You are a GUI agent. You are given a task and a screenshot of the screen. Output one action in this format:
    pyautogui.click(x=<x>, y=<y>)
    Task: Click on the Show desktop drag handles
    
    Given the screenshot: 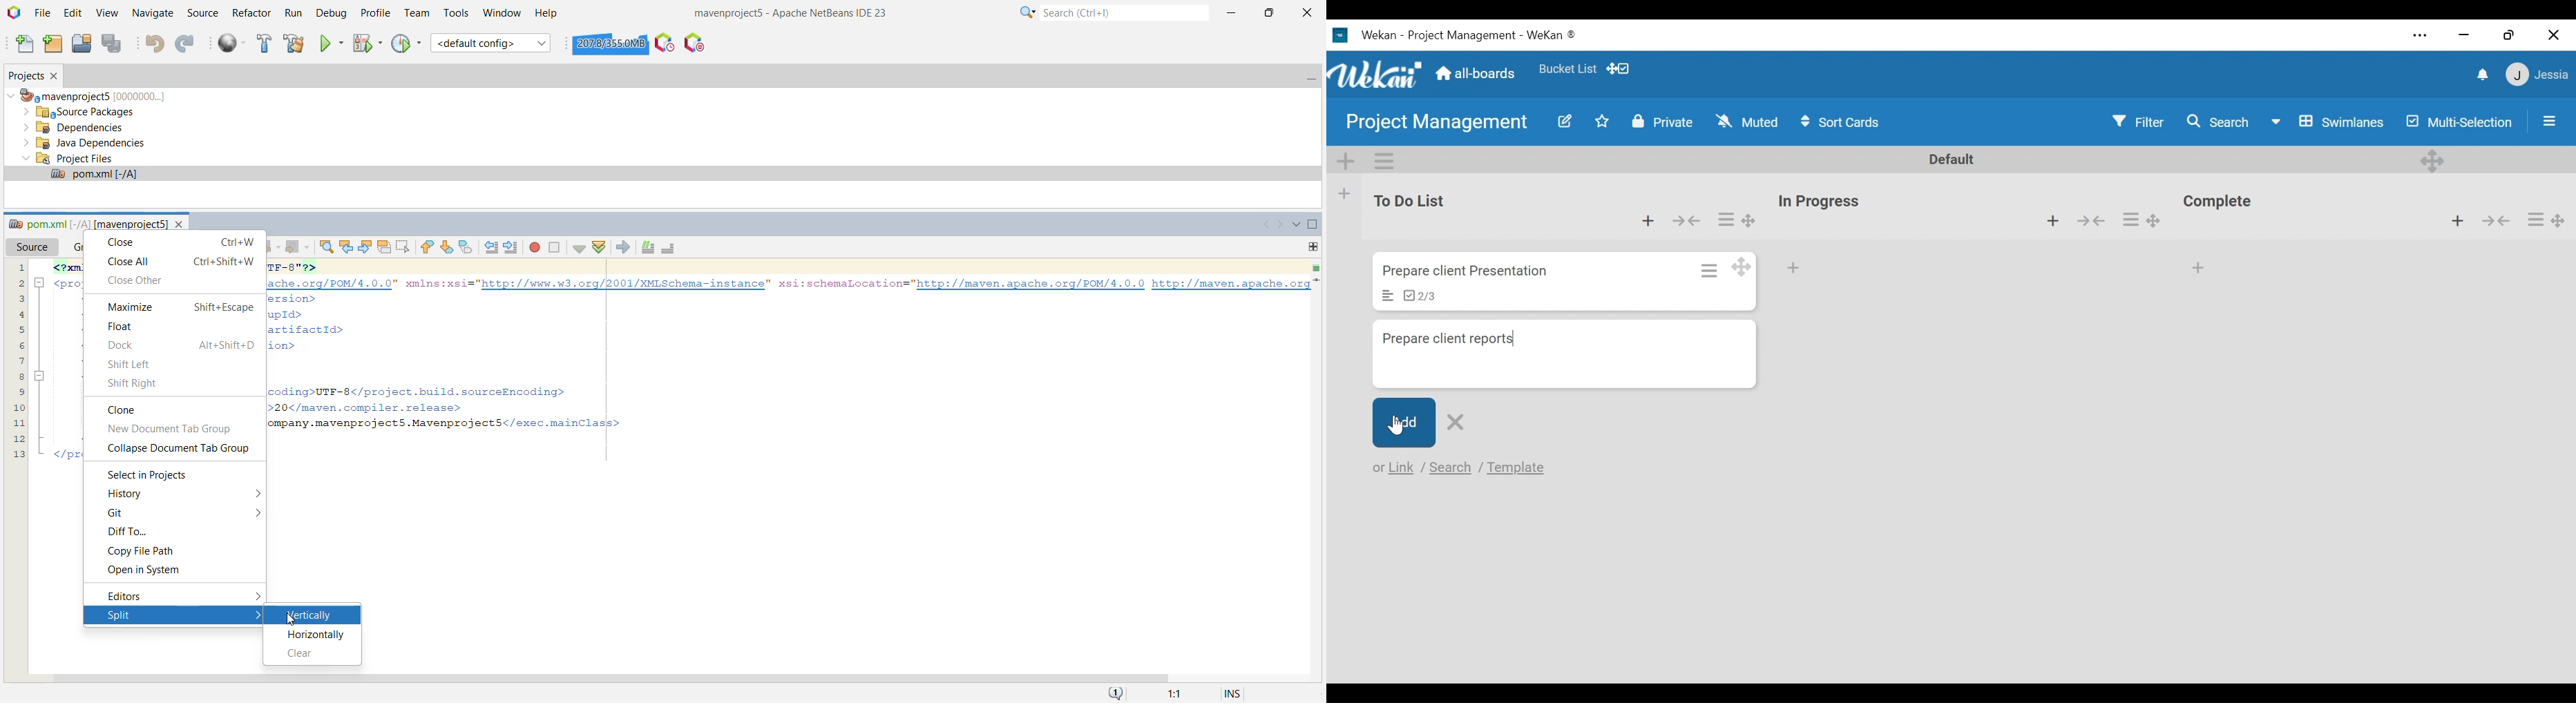 What is the action you would take?
    pyautogui.click(x=1620, y=68)
    